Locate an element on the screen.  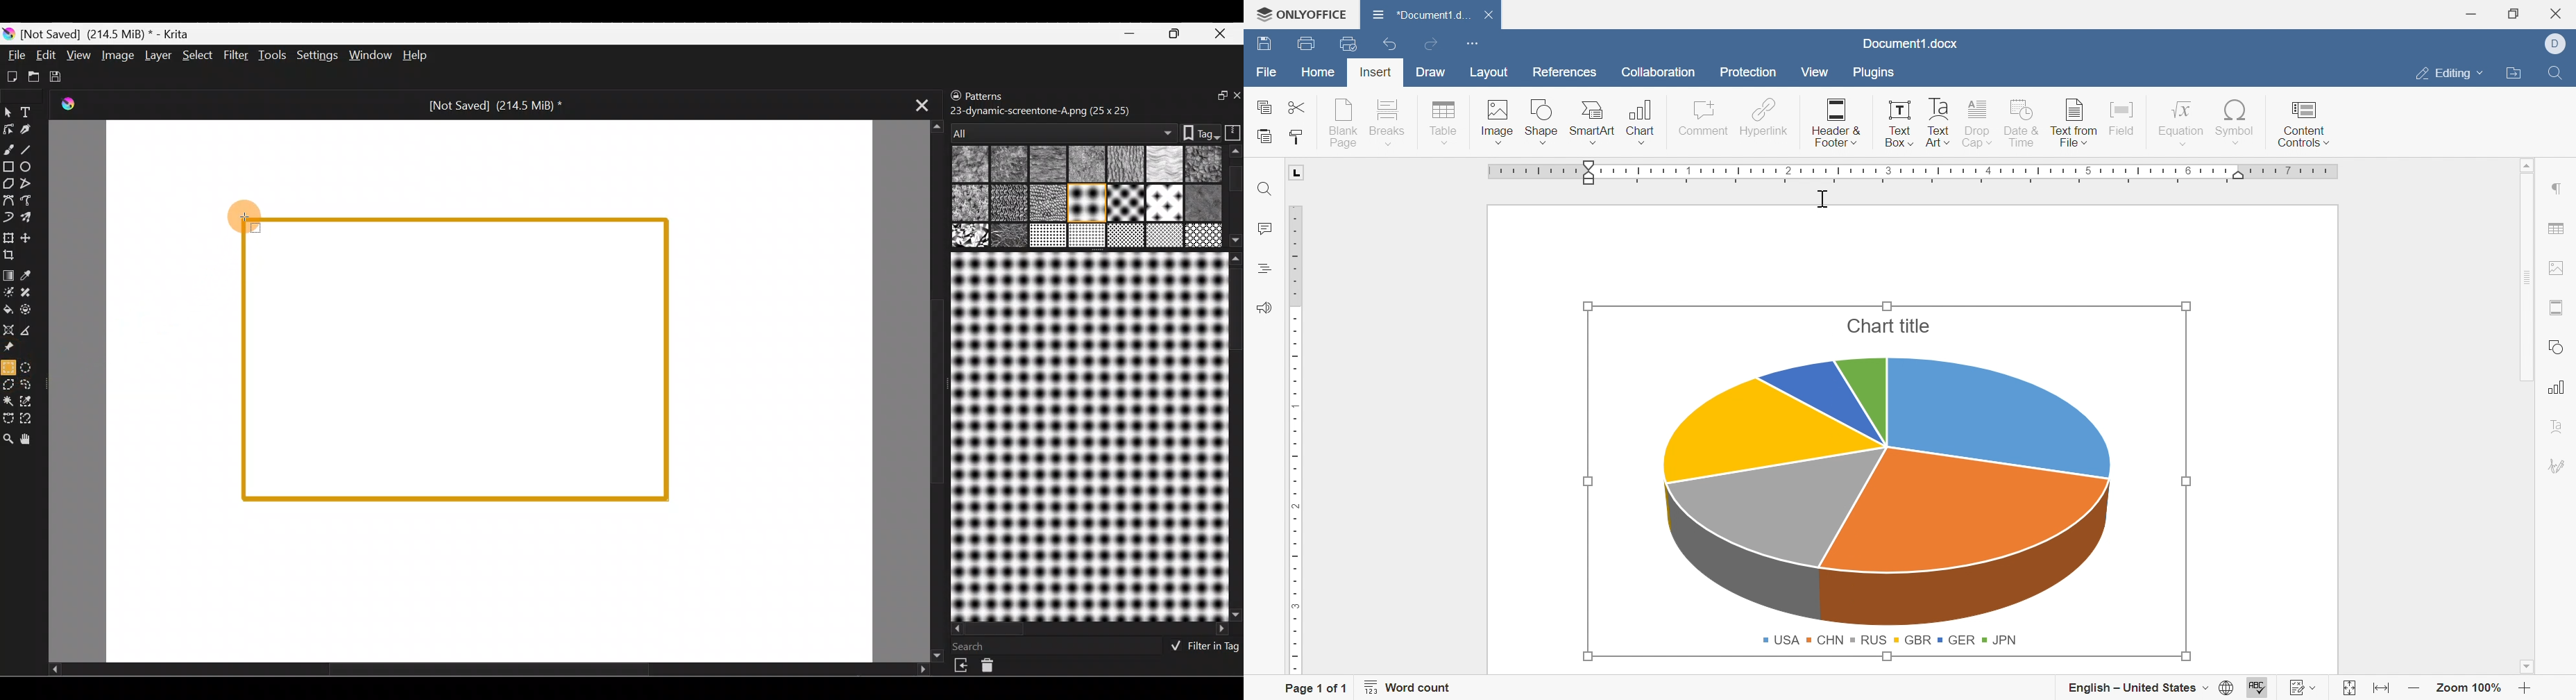
Window is located at coordinates (369, 55).